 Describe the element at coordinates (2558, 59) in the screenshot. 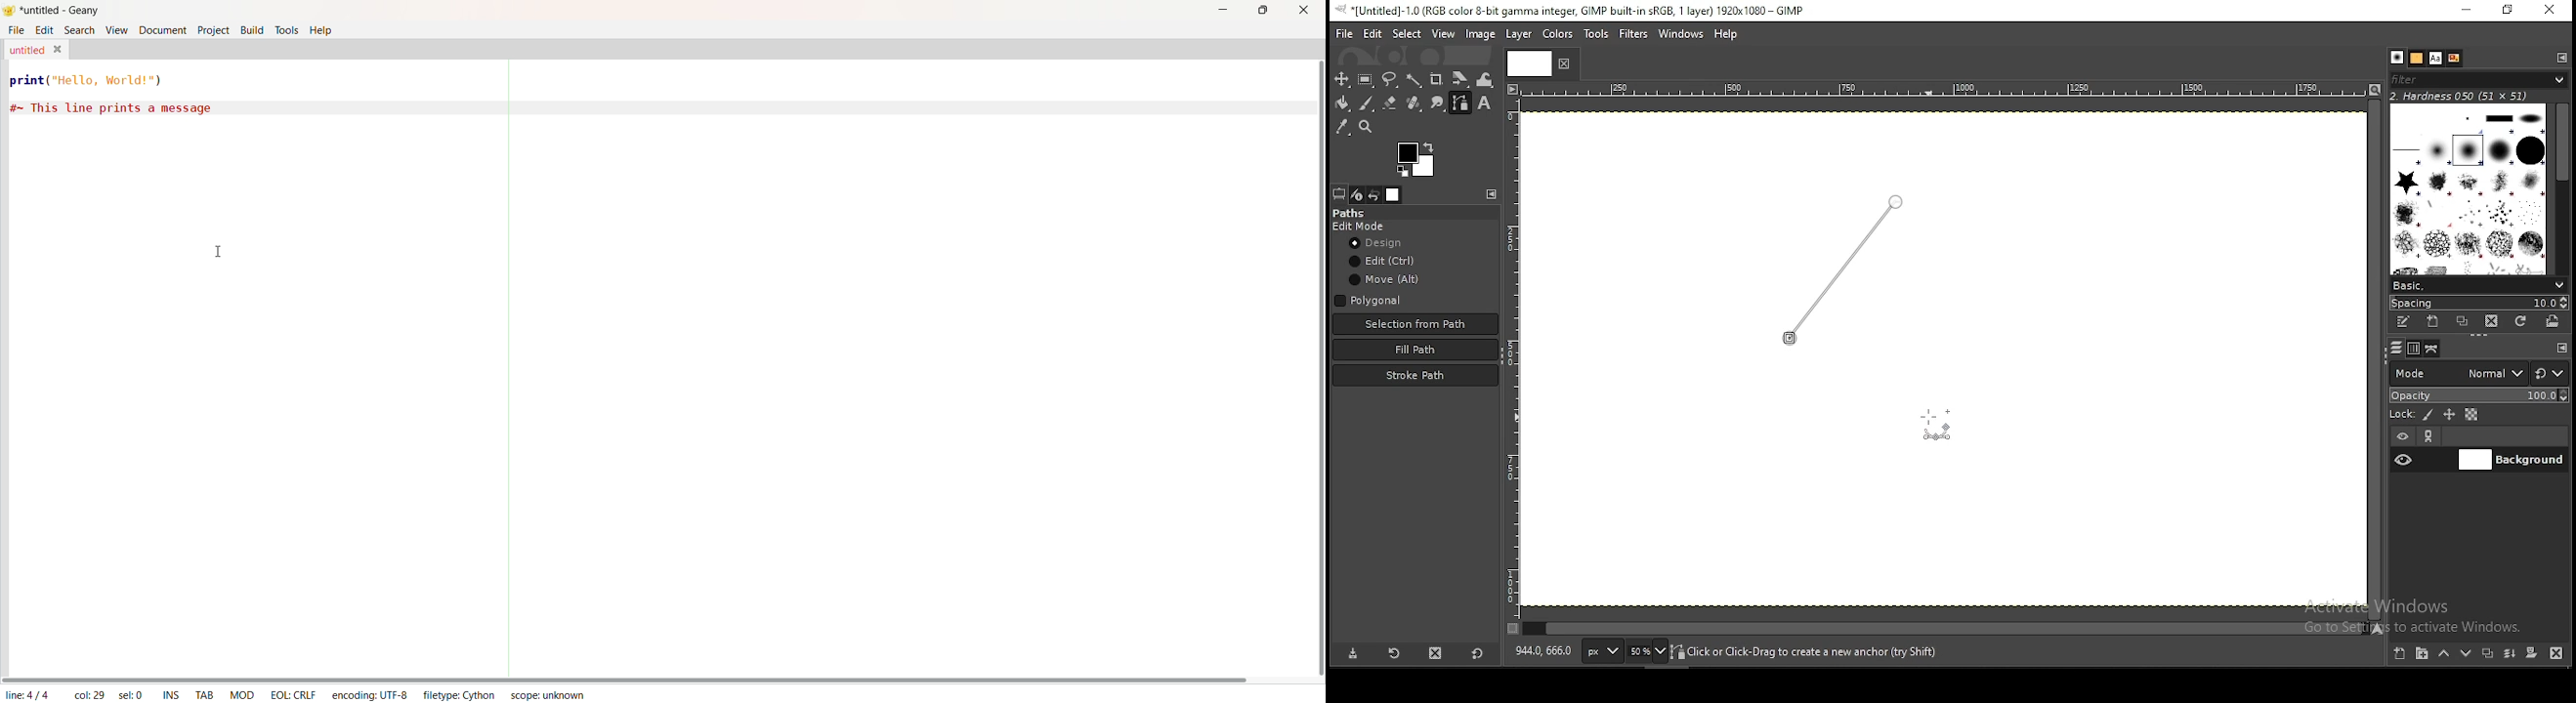

I see `configure this tab` at that location.